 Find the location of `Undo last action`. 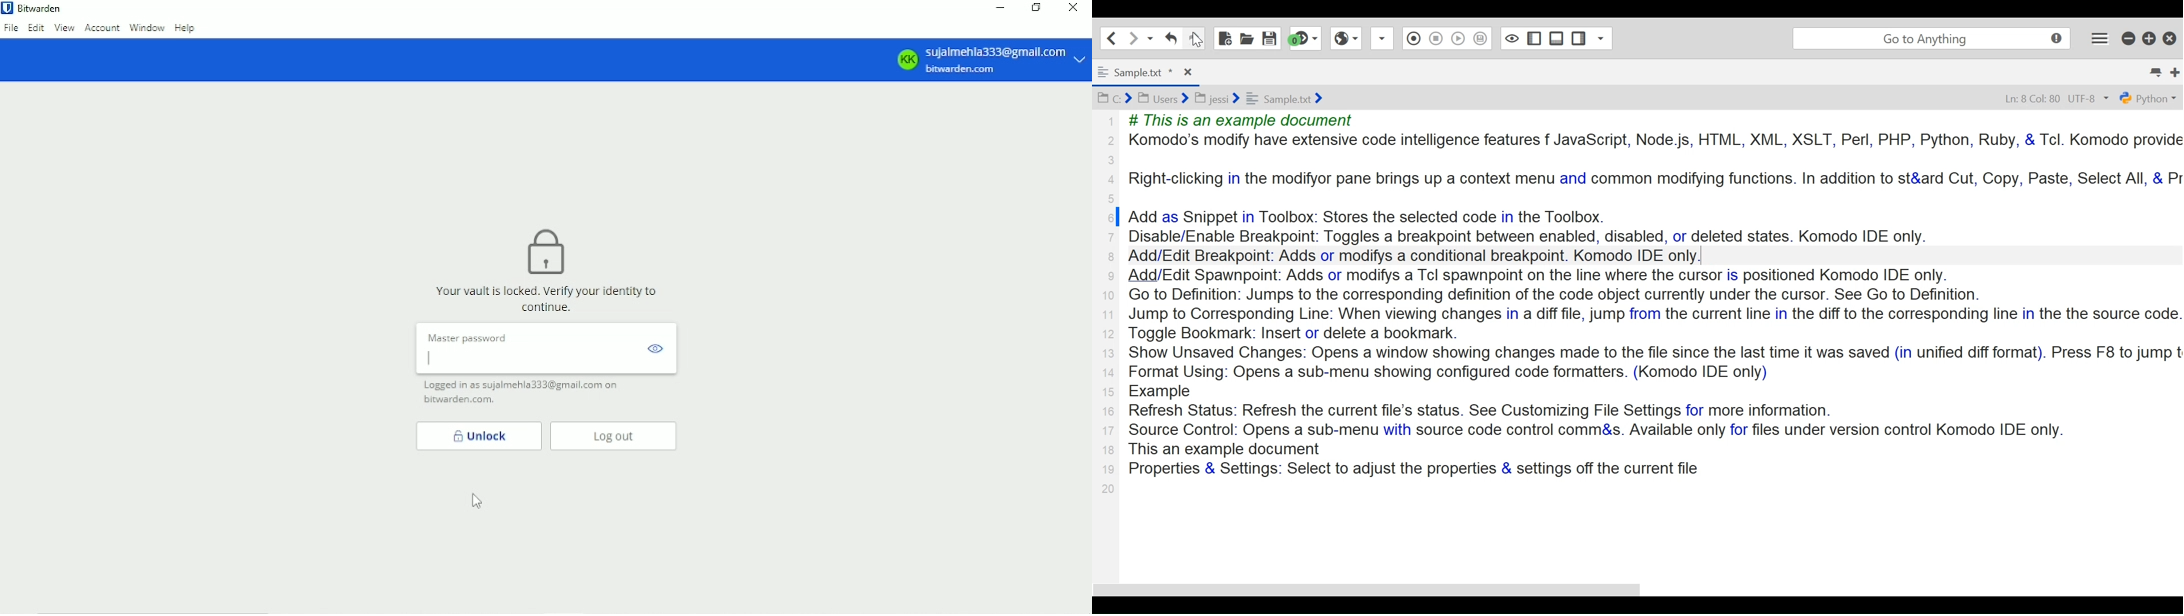

Undo last action is located at coordinates (1171, 38).